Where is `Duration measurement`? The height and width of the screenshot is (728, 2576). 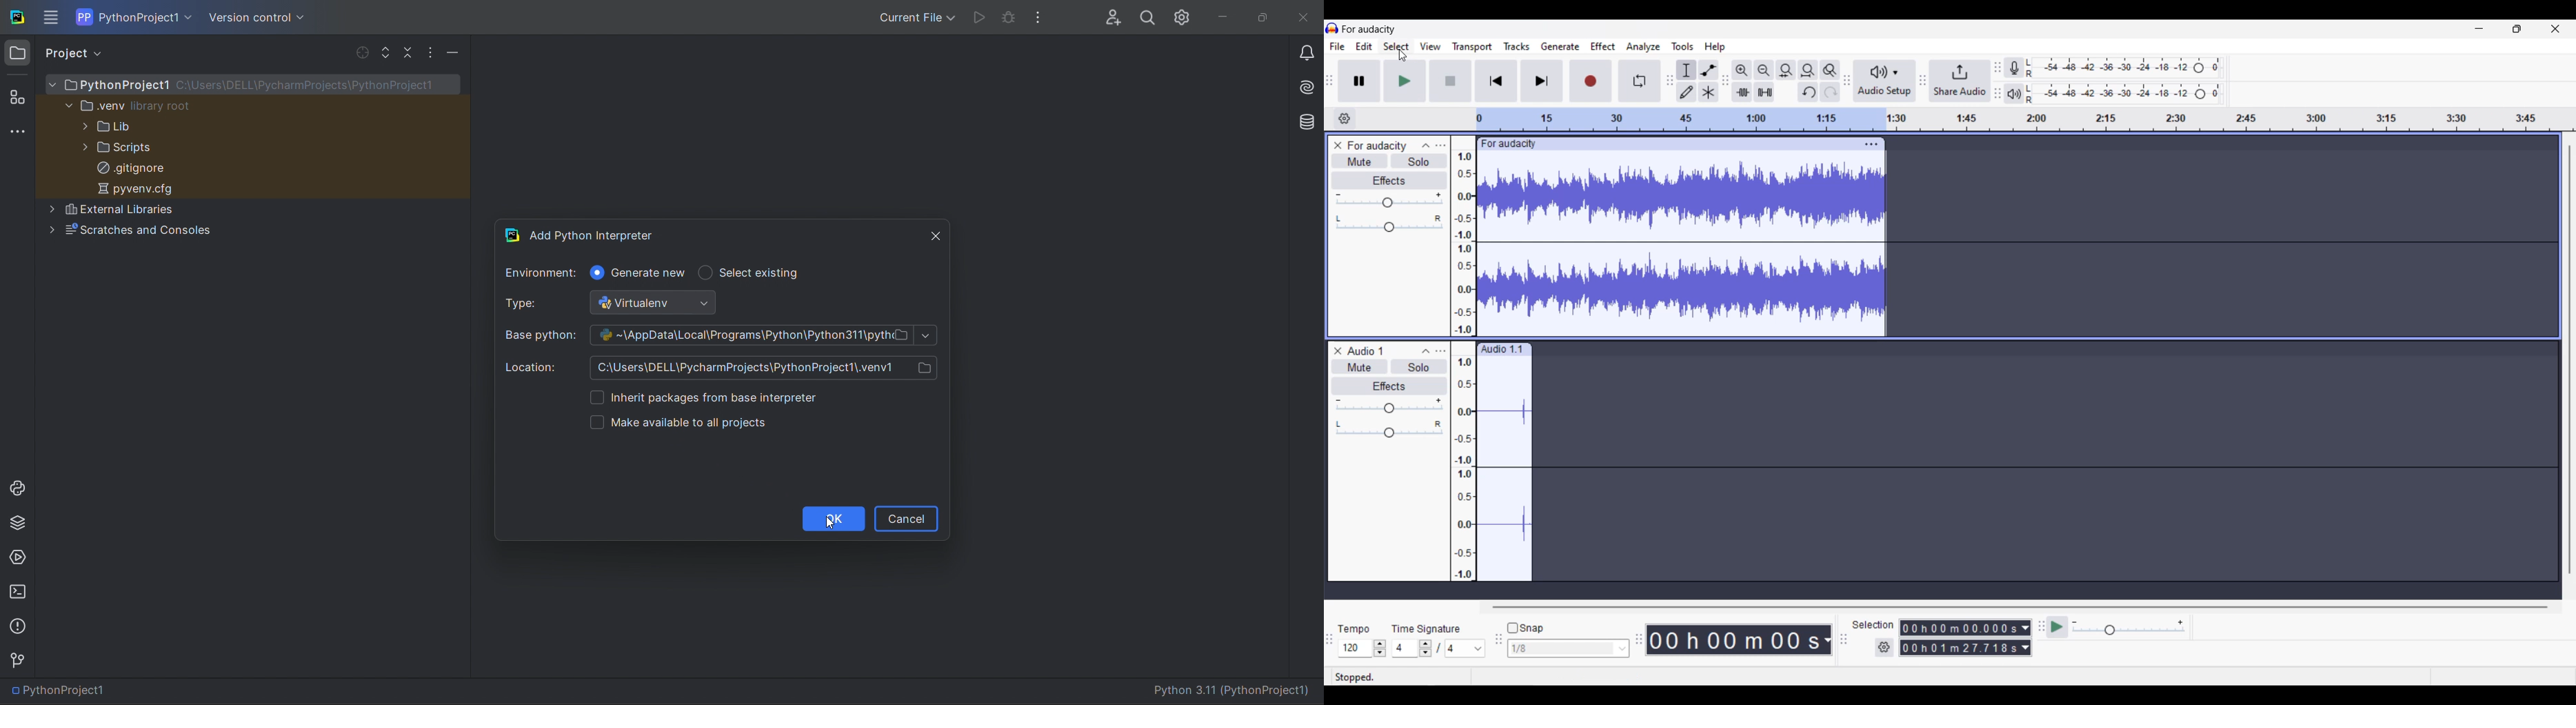 Duration measurement is located at coordinates (2027, 638).